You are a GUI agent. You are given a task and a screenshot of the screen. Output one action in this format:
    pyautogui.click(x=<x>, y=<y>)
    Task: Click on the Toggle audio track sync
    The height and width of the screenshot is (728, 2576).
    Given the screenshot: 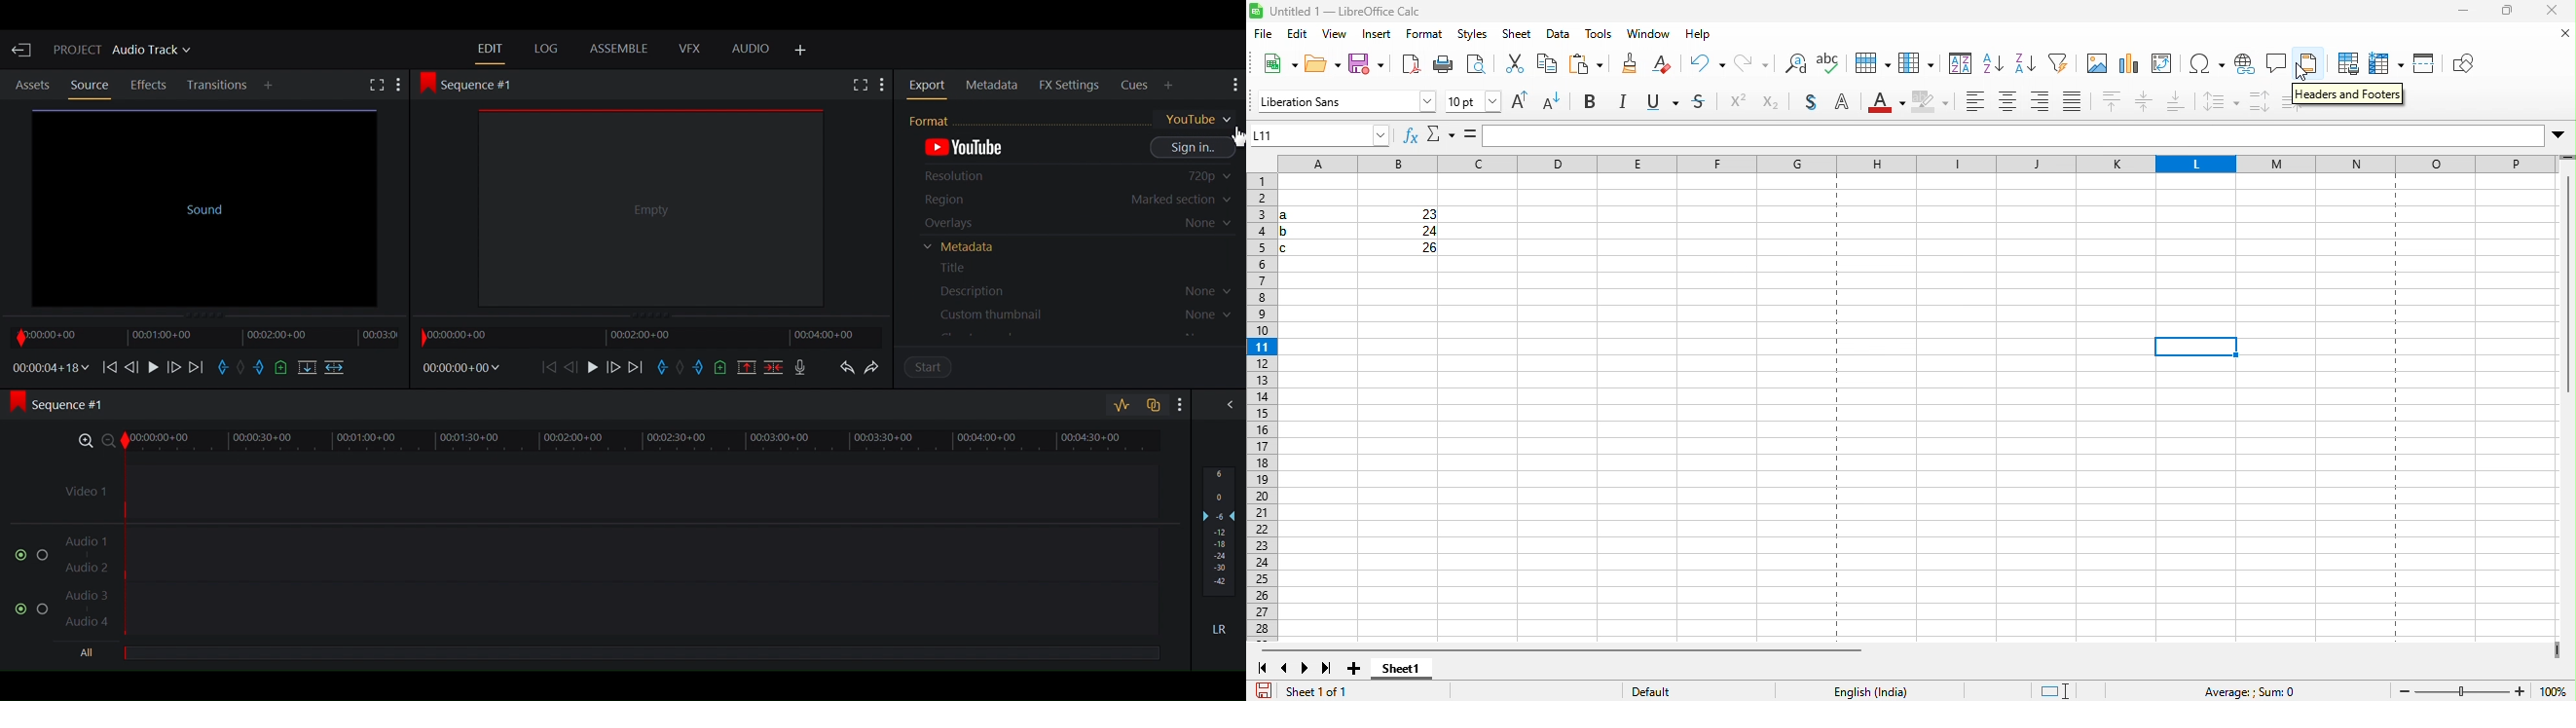 What is the action you would take?
    pyautogui.click(x=1151, y=404)
    